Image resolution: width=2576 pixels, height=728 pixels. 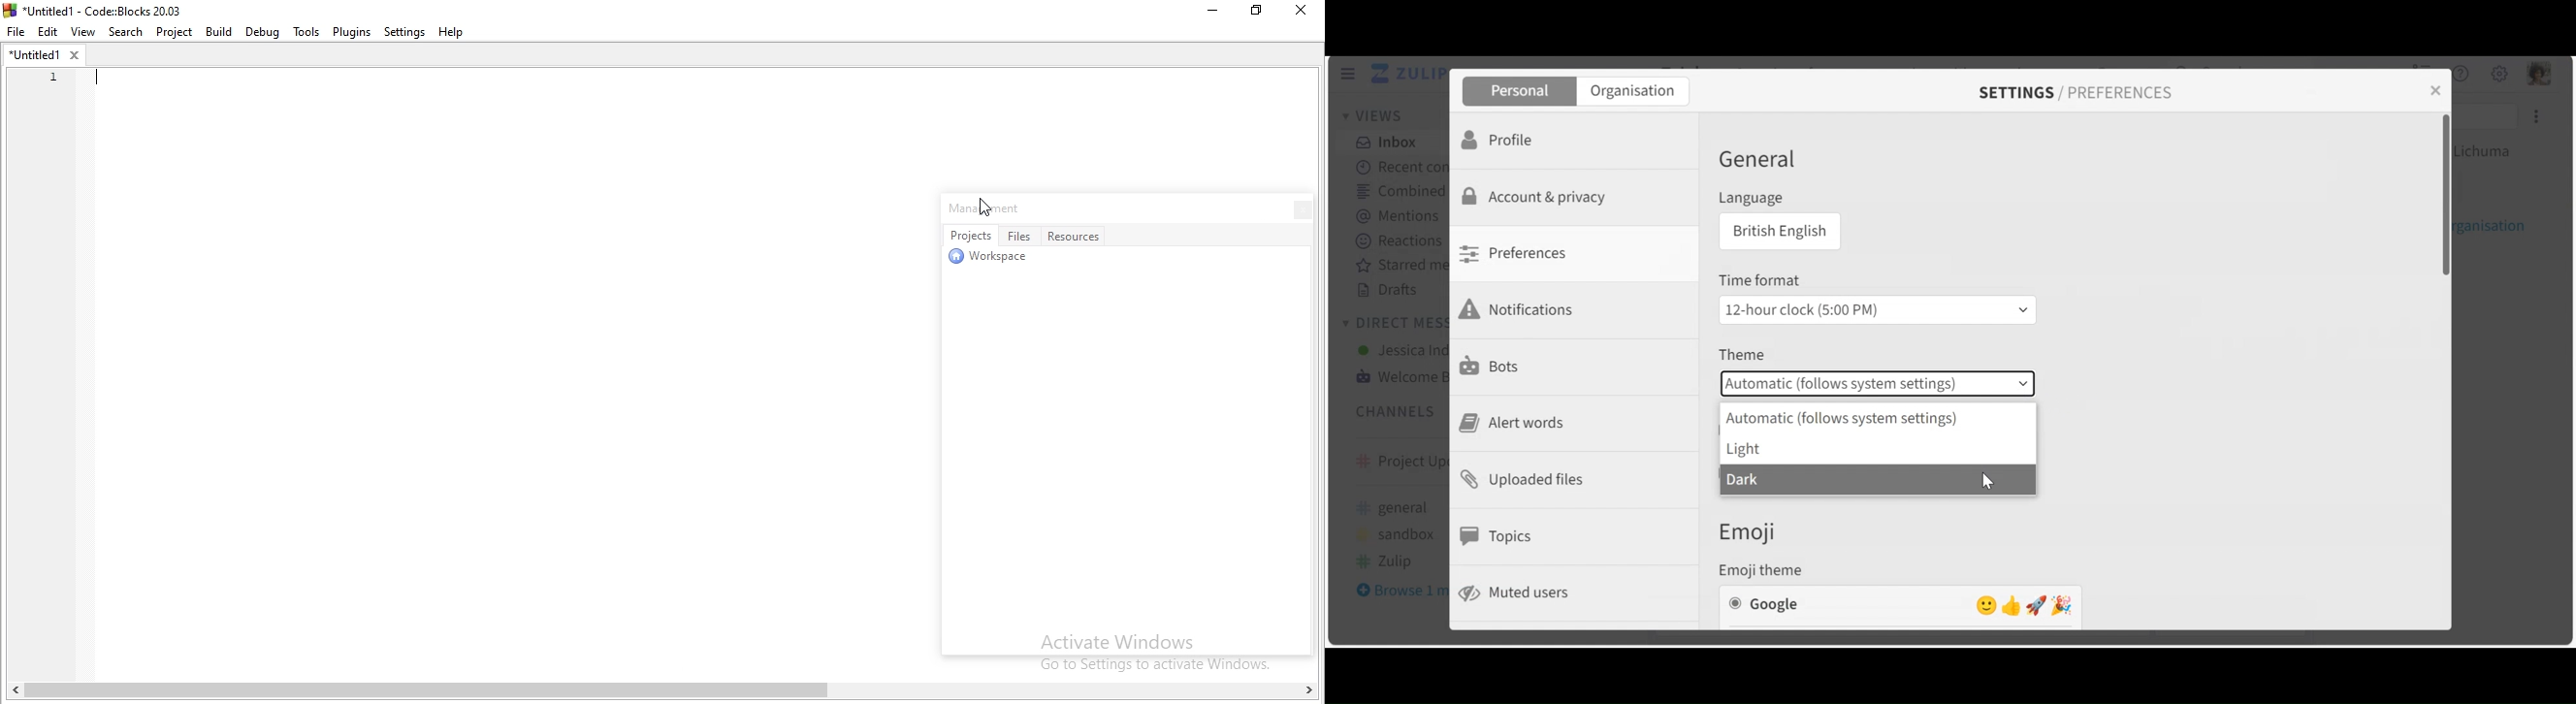 What do you see at coordinates (126, 32) in the screenshot?
I see `Search ` at bounding box center [126, 32].